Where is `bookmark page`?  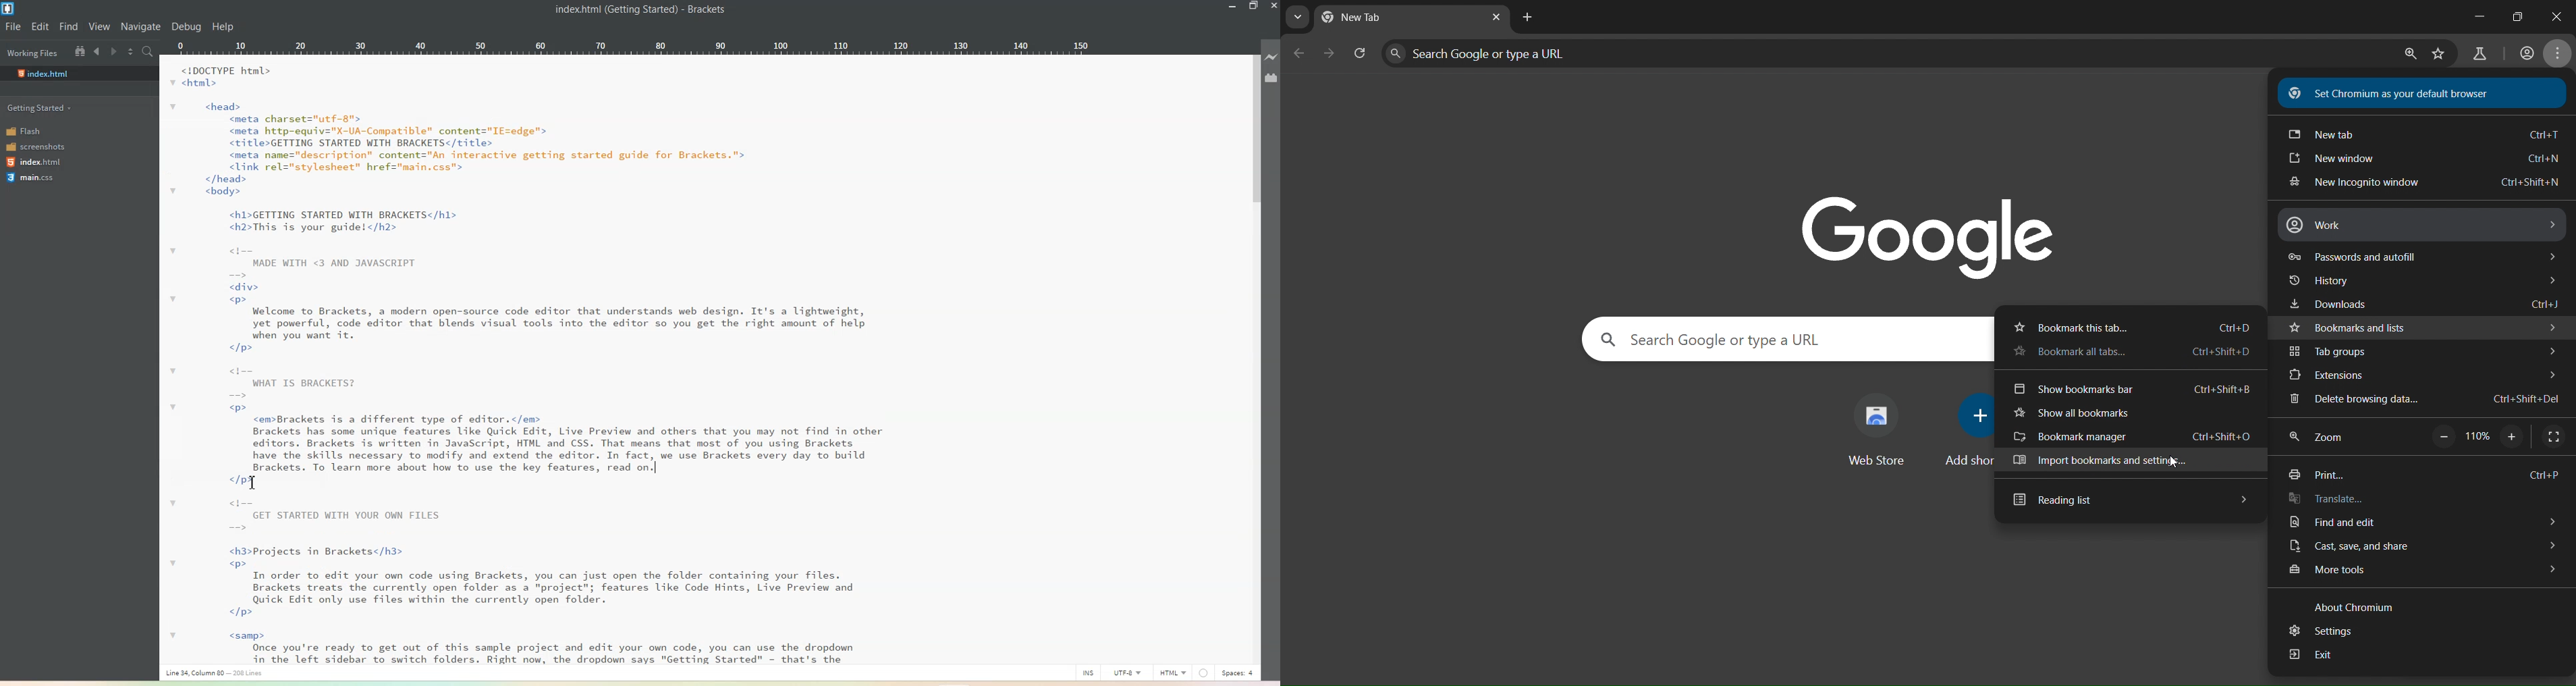 bookmark page is located at coordinates (2440, 53).